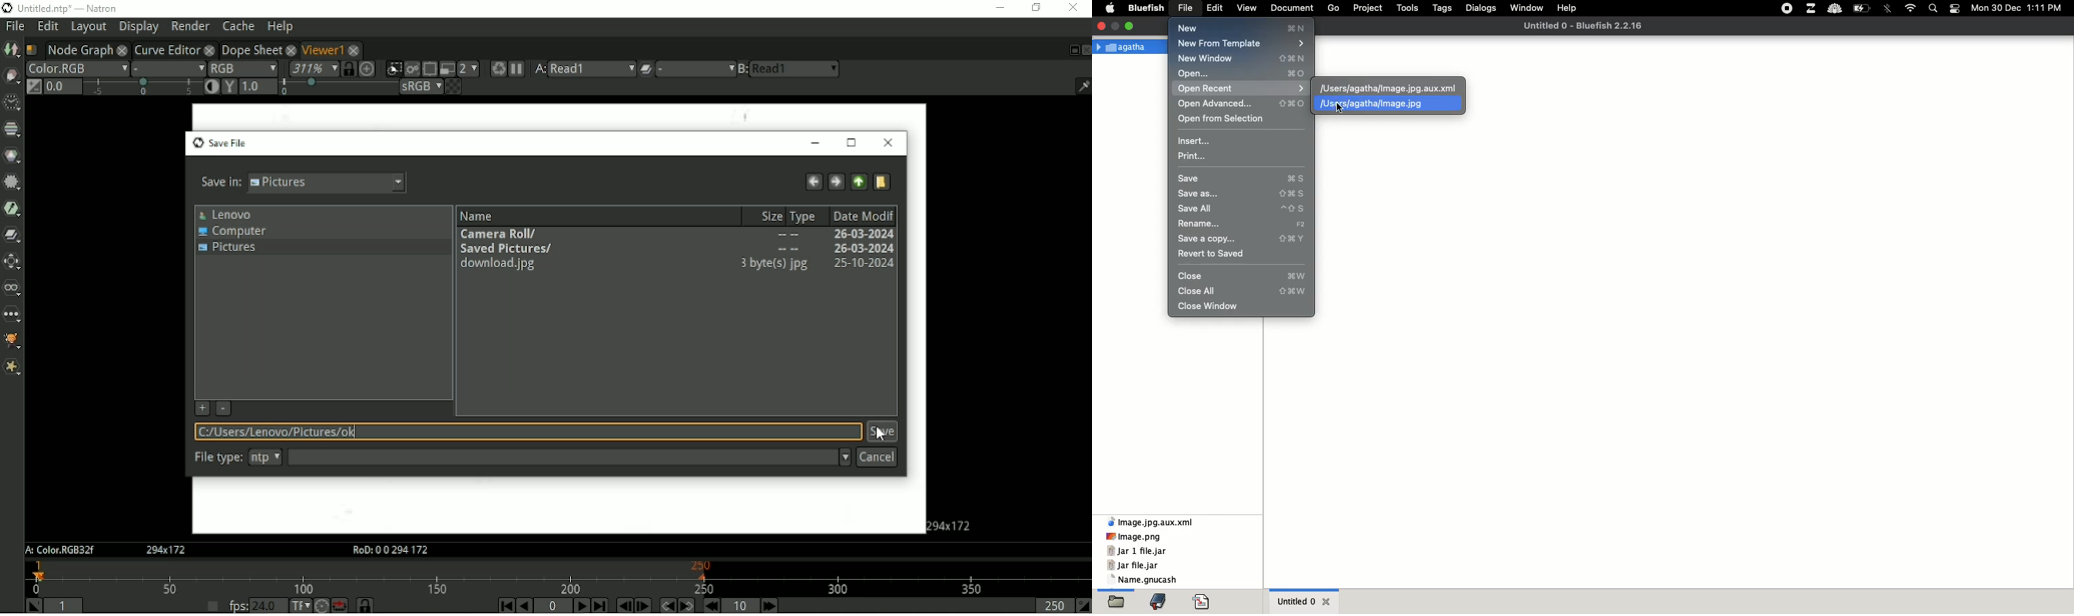 This screenshot has width=2100, height=616. What do you see at coordinates (1132, 25) in the screenshot?
I see `maximize` at bounding box center [1132, 25].